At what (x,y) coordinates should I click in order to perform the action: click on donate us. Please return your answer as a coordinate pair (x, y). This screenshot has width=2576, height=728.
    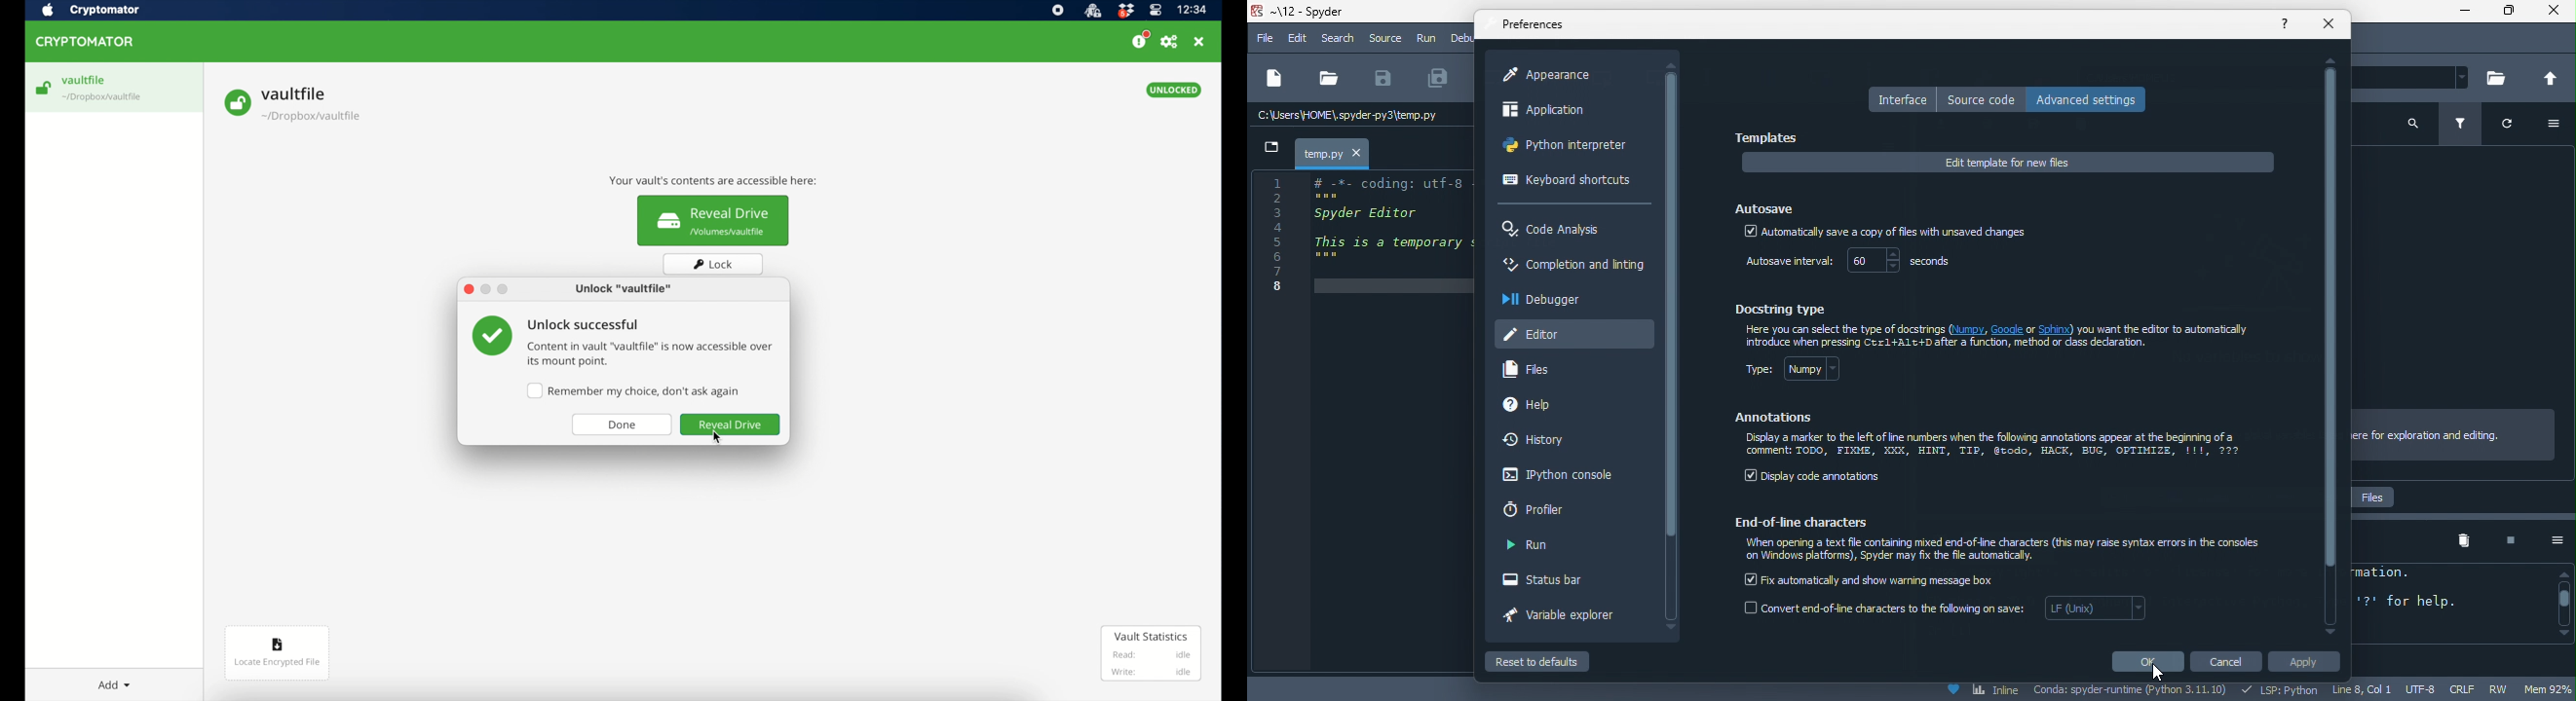
    Looking at the image, I should click on (1141, 40).